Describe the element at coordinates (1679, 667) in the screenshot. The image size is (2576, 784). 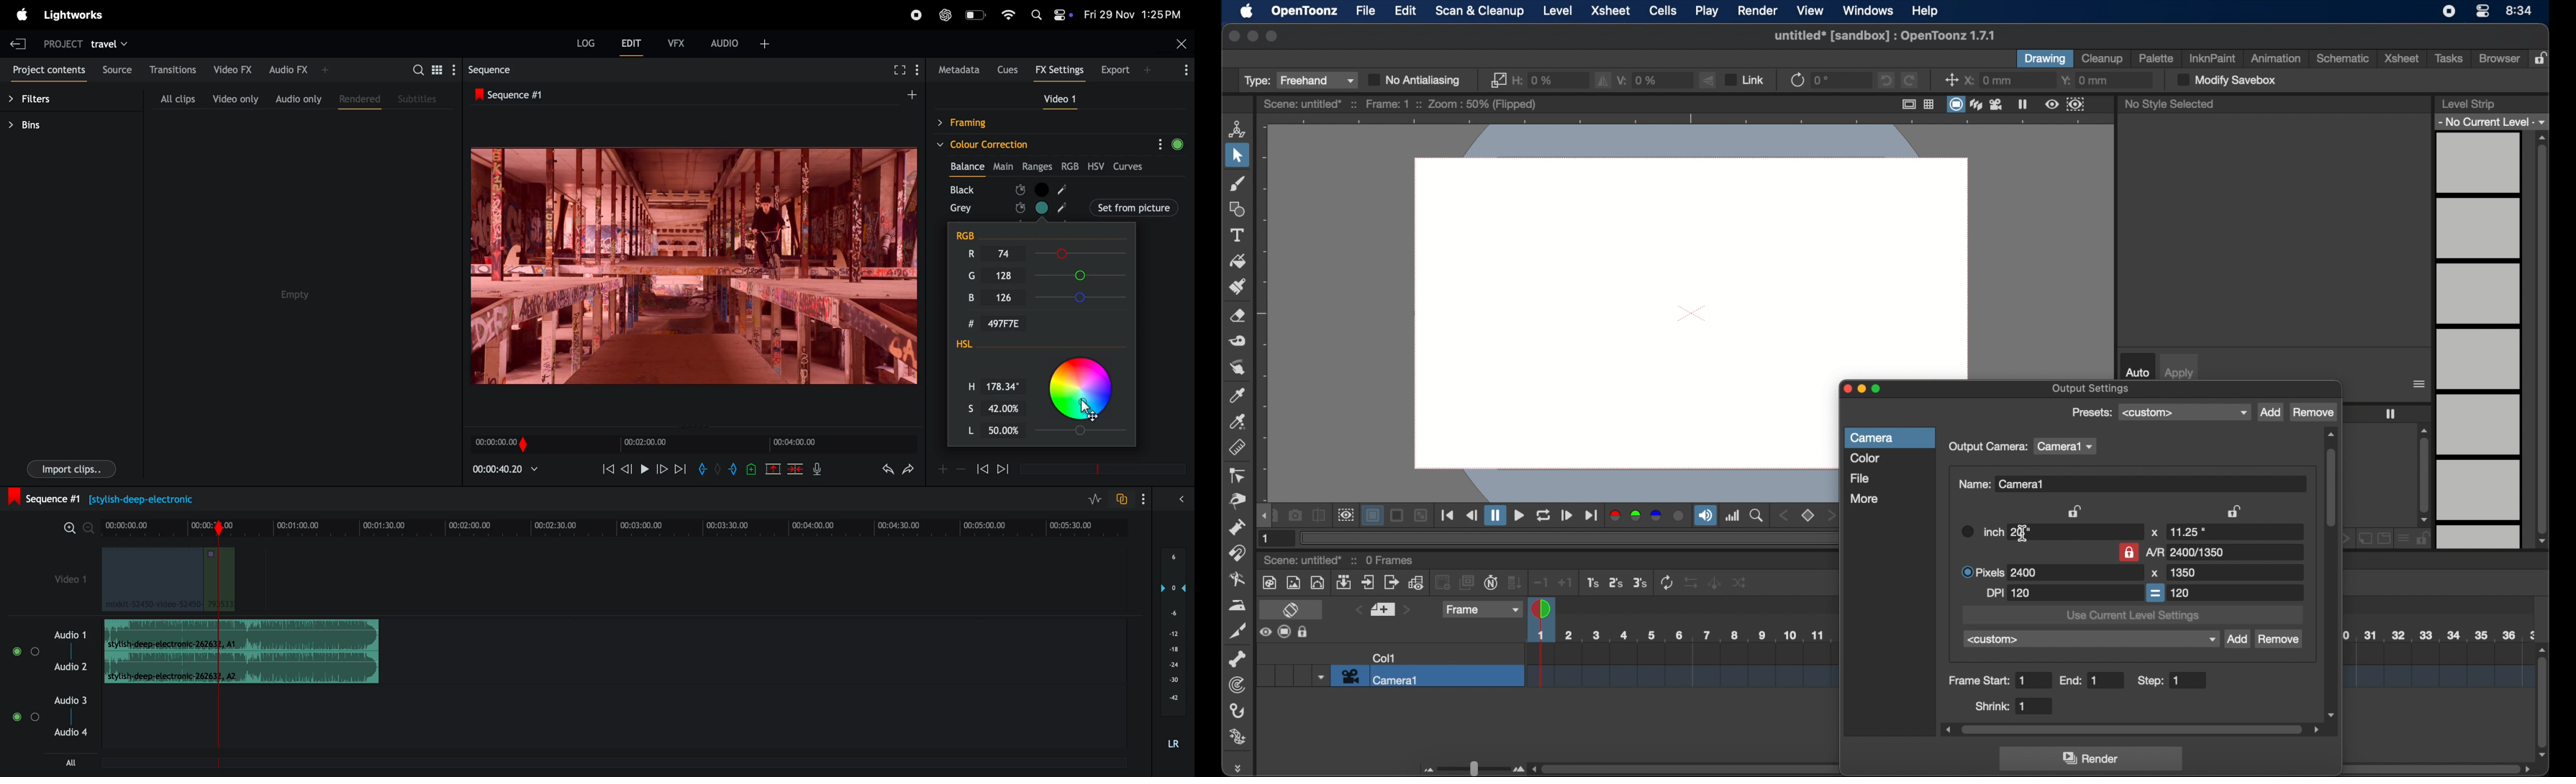
I see `scene` at that location.